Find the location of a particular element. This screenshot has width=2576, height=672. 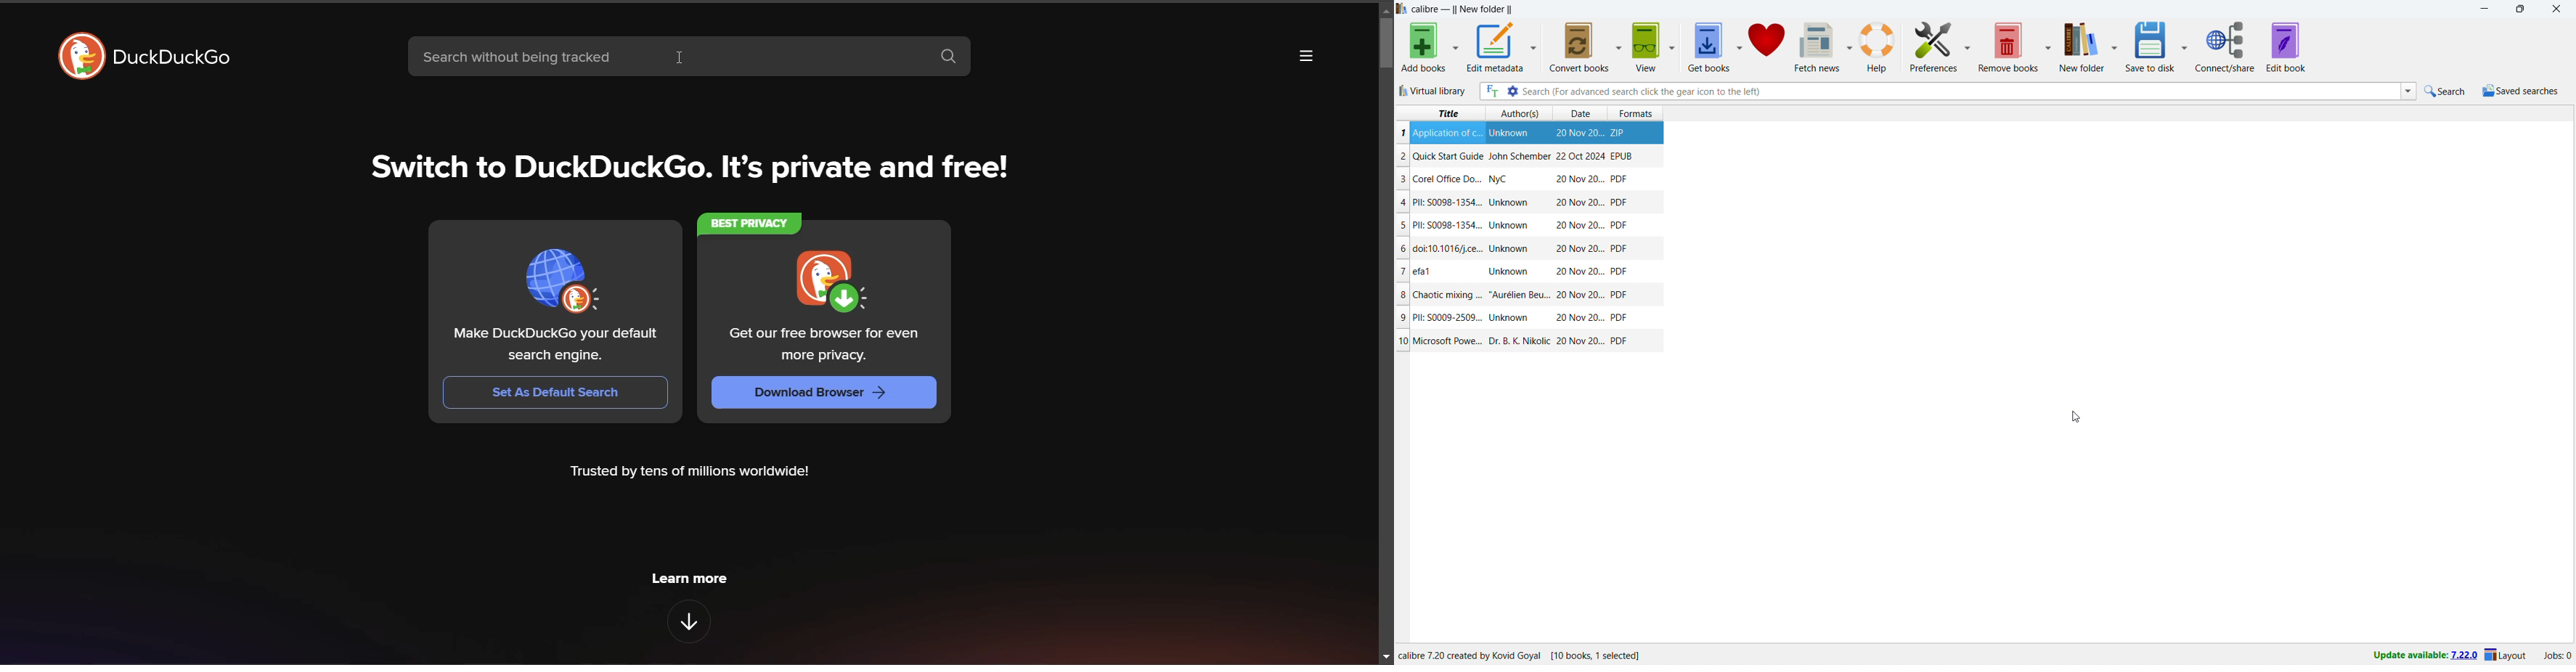

Date is located at coordinates (1580, 225).